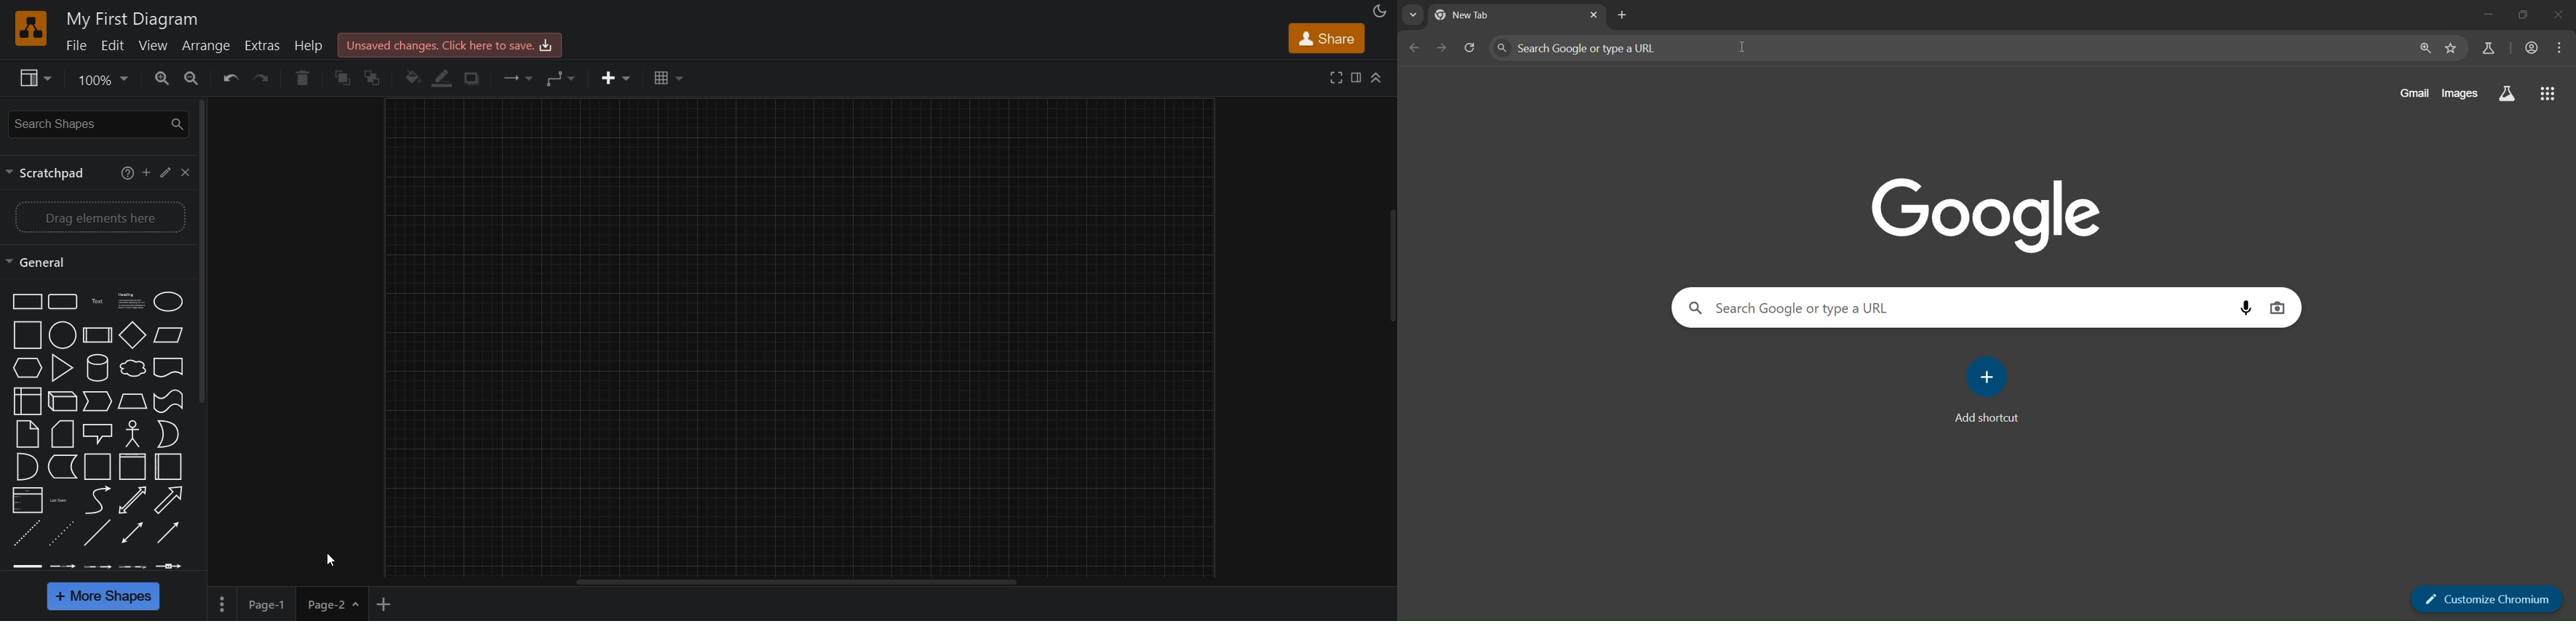 This screenshot has height=644, width=2576. Describe the element at coordinates (619, 81) in the screenshot. I see `insert` at that location.